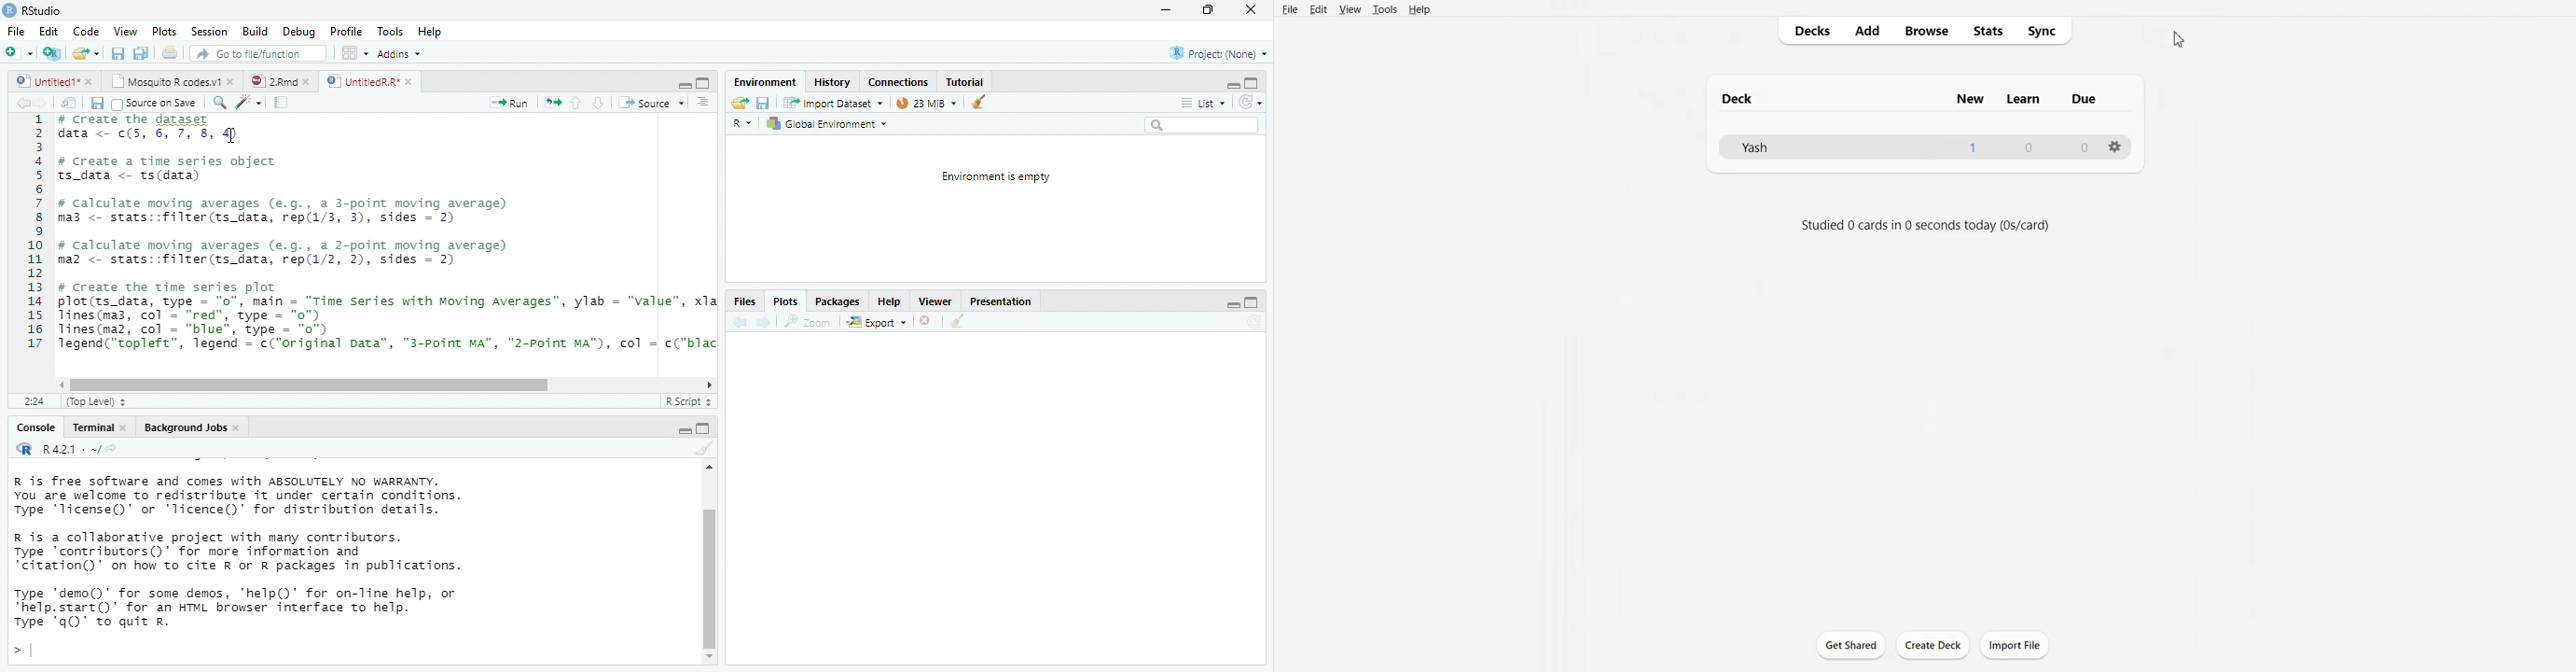 Image resolution: width=2576 pixels, height=672 pixels. Describe the element at coordinates (897, 82) in the screenshot. I see `Connections` at that location.